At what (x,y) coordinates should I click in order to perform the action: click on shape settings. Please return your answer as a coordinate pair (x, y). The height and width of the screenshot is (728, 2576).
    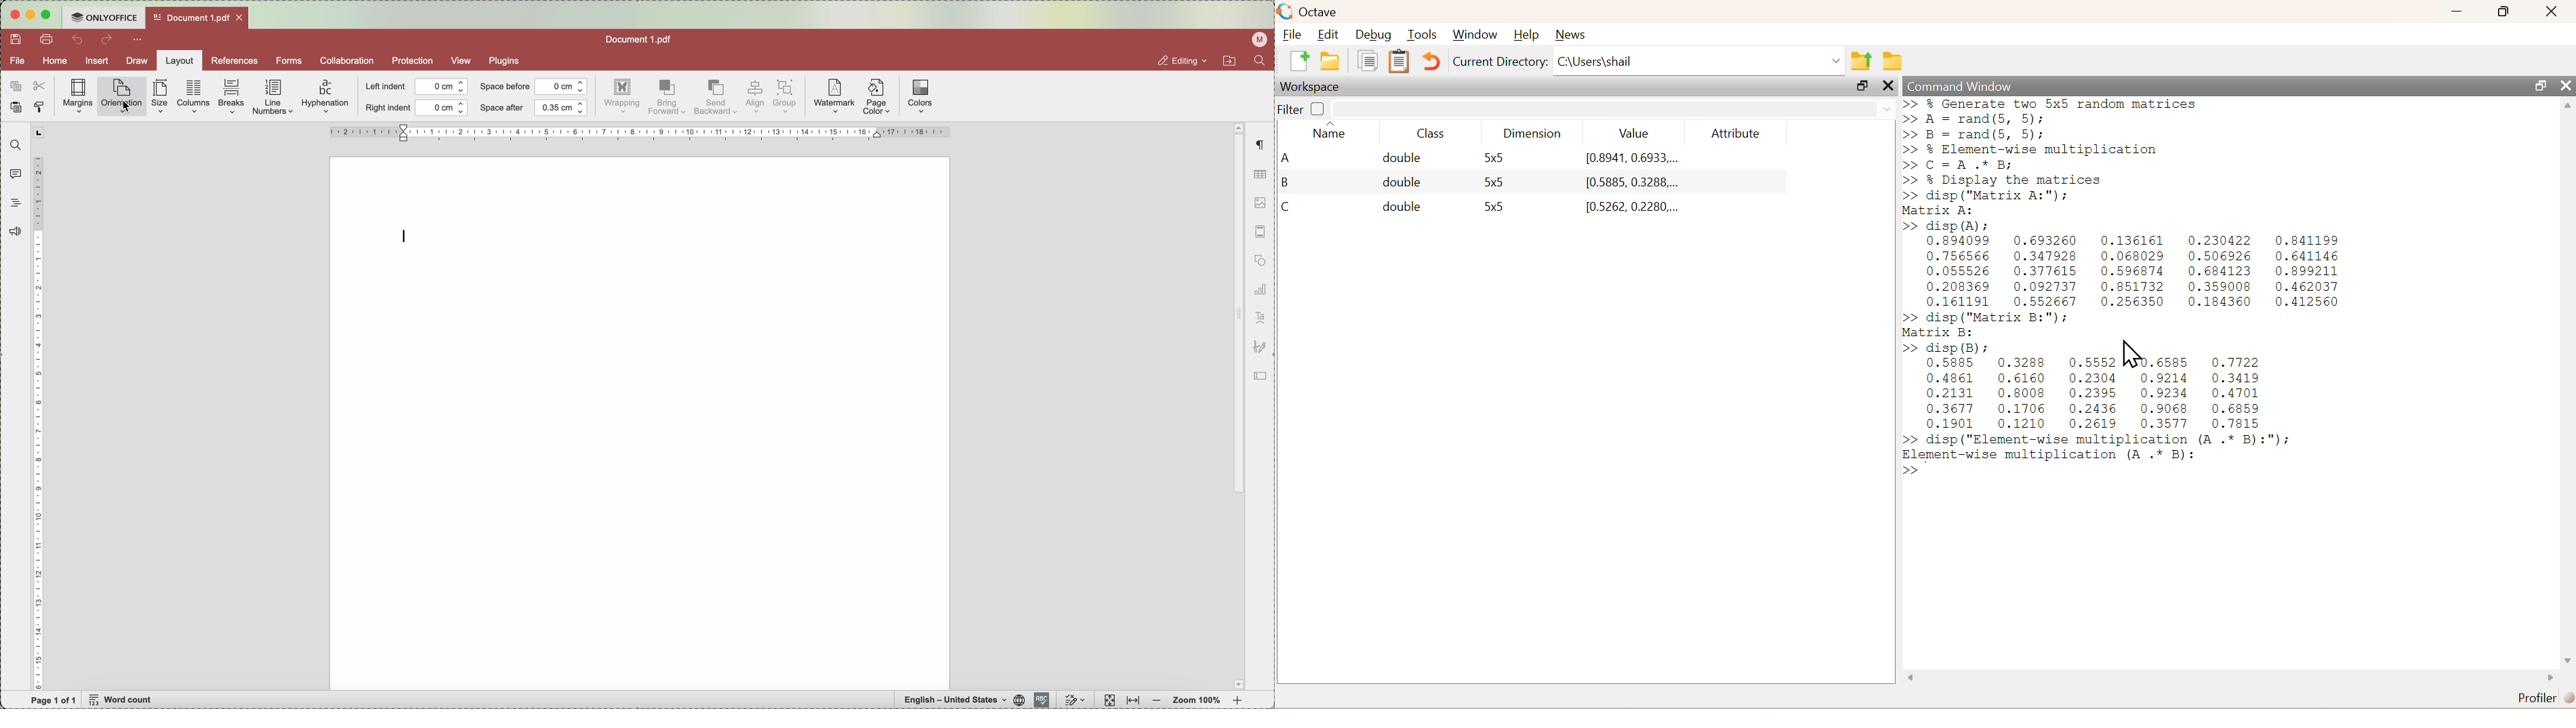
    Looking at the image, I should click on (1258, 262).